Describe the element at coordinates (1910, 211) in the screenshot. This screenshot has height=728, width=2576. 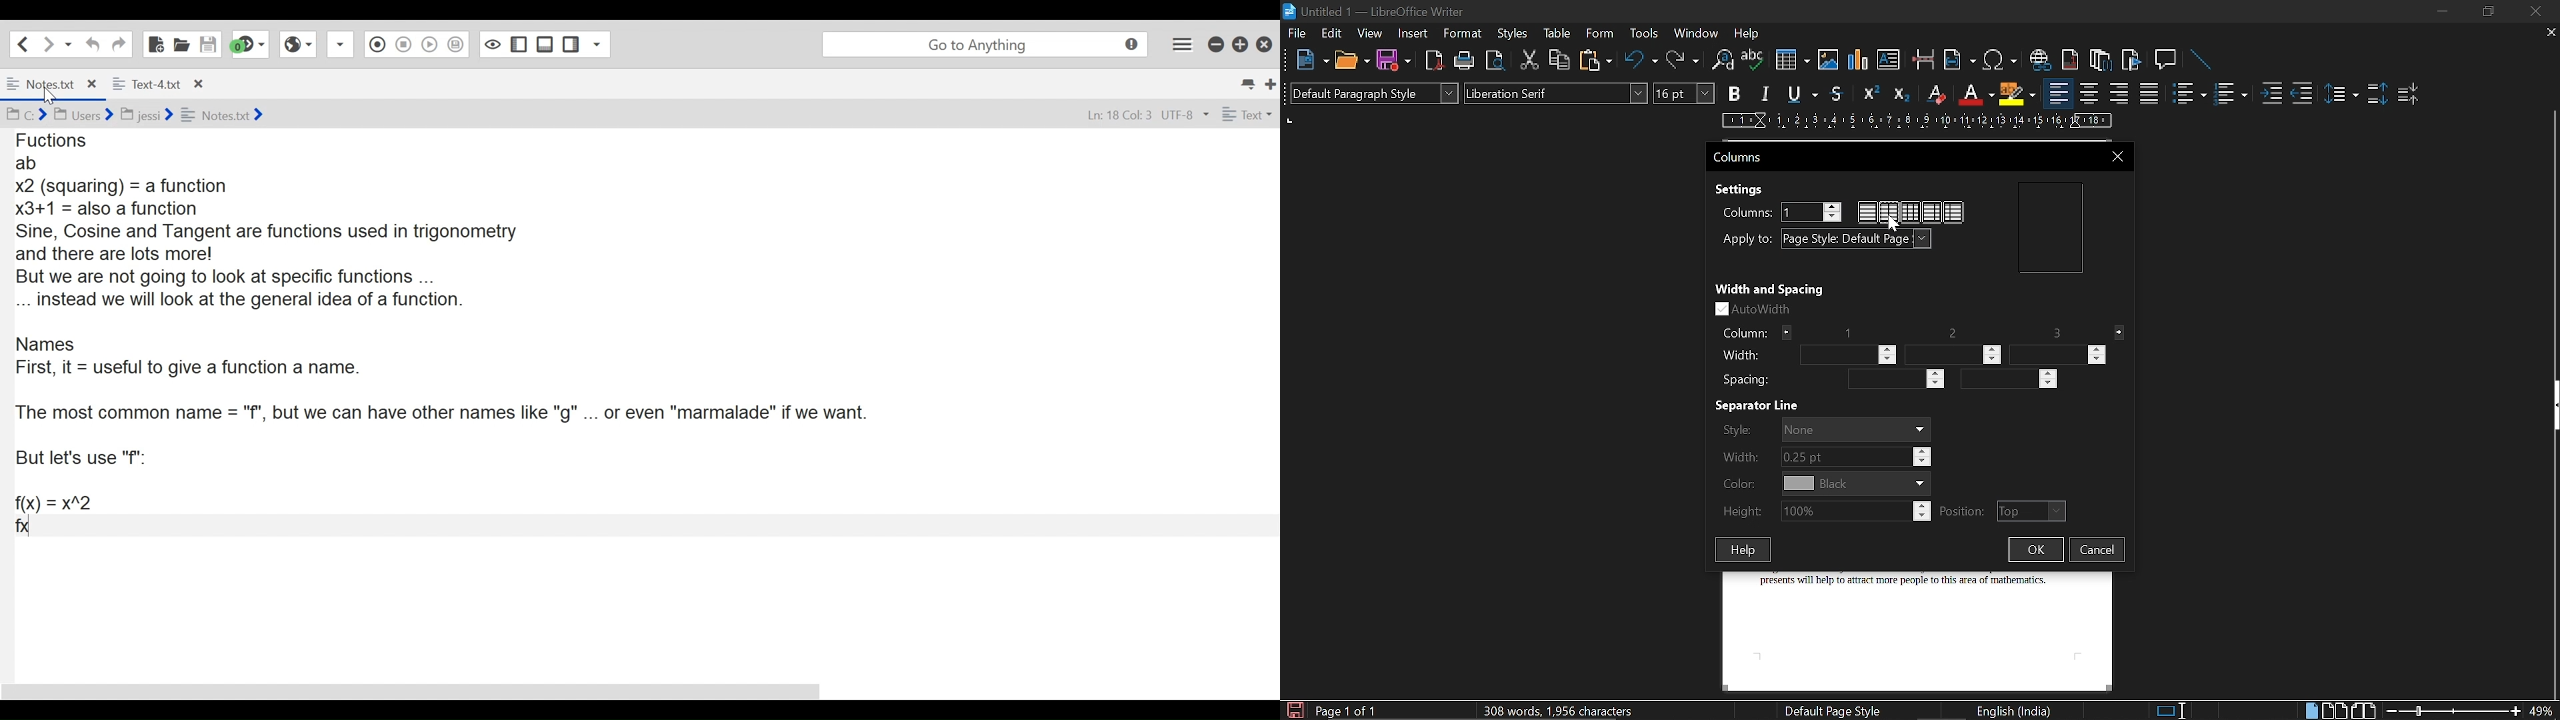
I see `Multiple column style` at that location.